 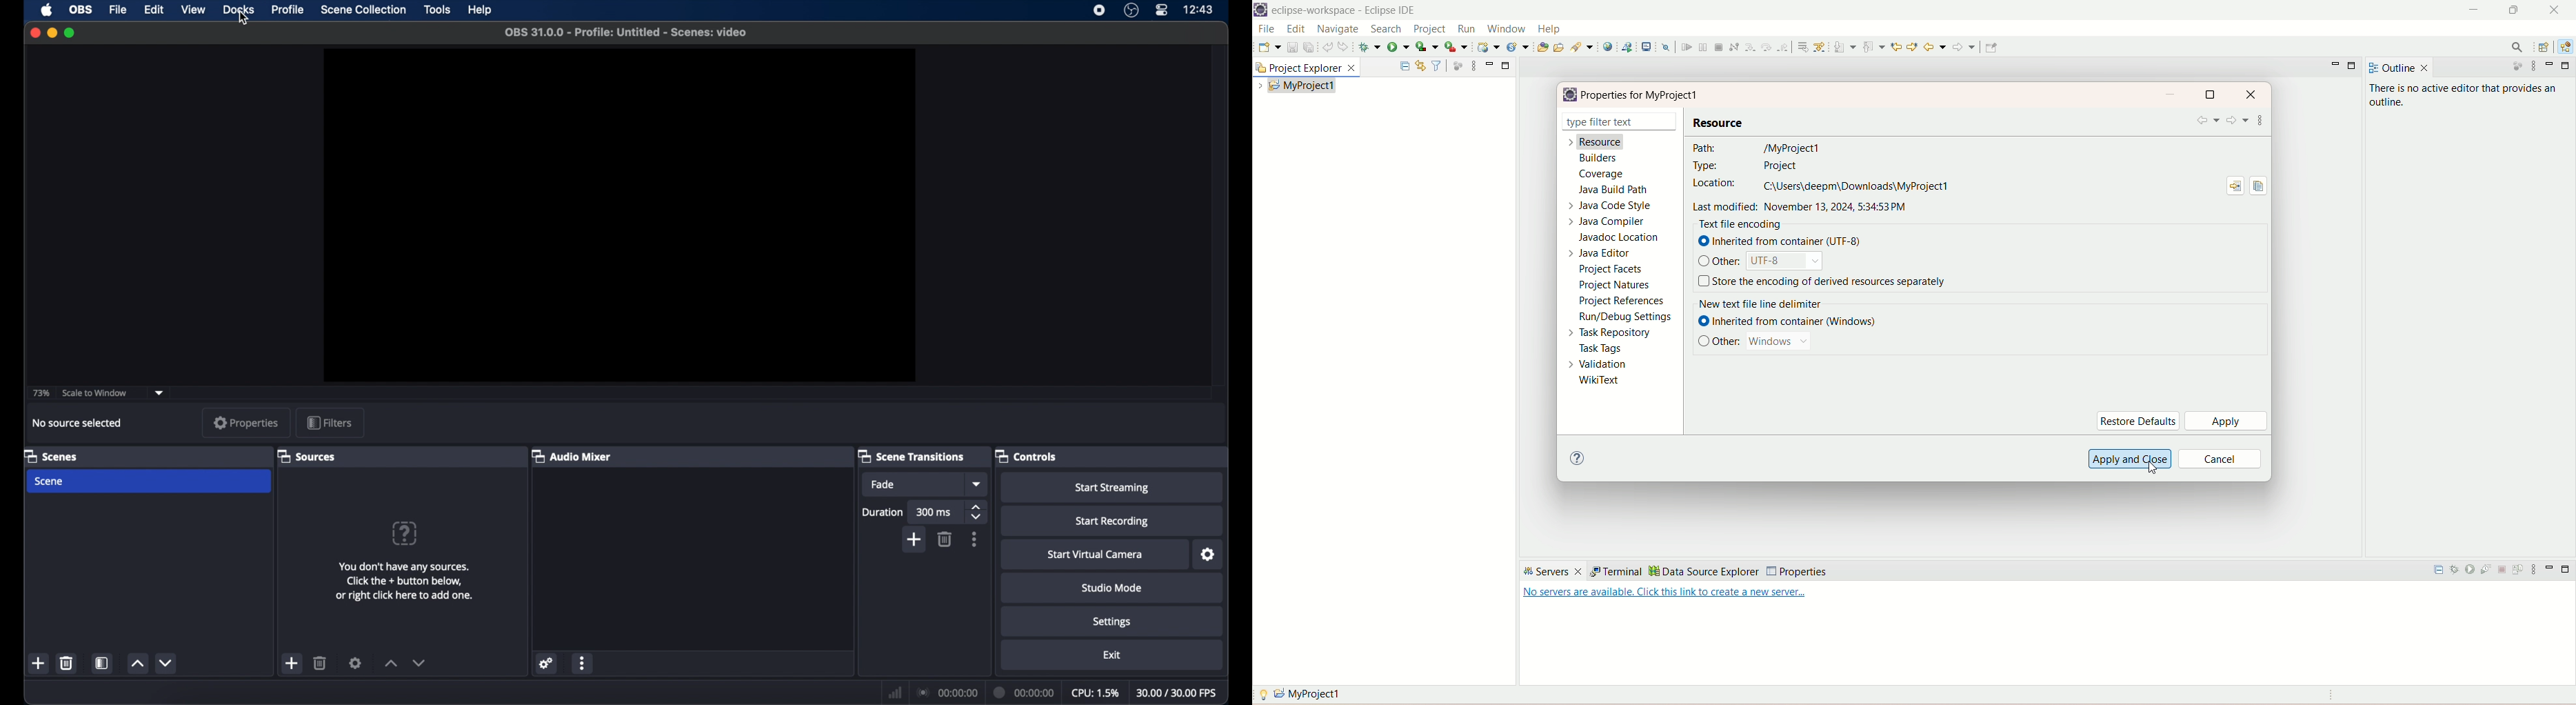 I want to click on settings, so click(x=356, y=663).